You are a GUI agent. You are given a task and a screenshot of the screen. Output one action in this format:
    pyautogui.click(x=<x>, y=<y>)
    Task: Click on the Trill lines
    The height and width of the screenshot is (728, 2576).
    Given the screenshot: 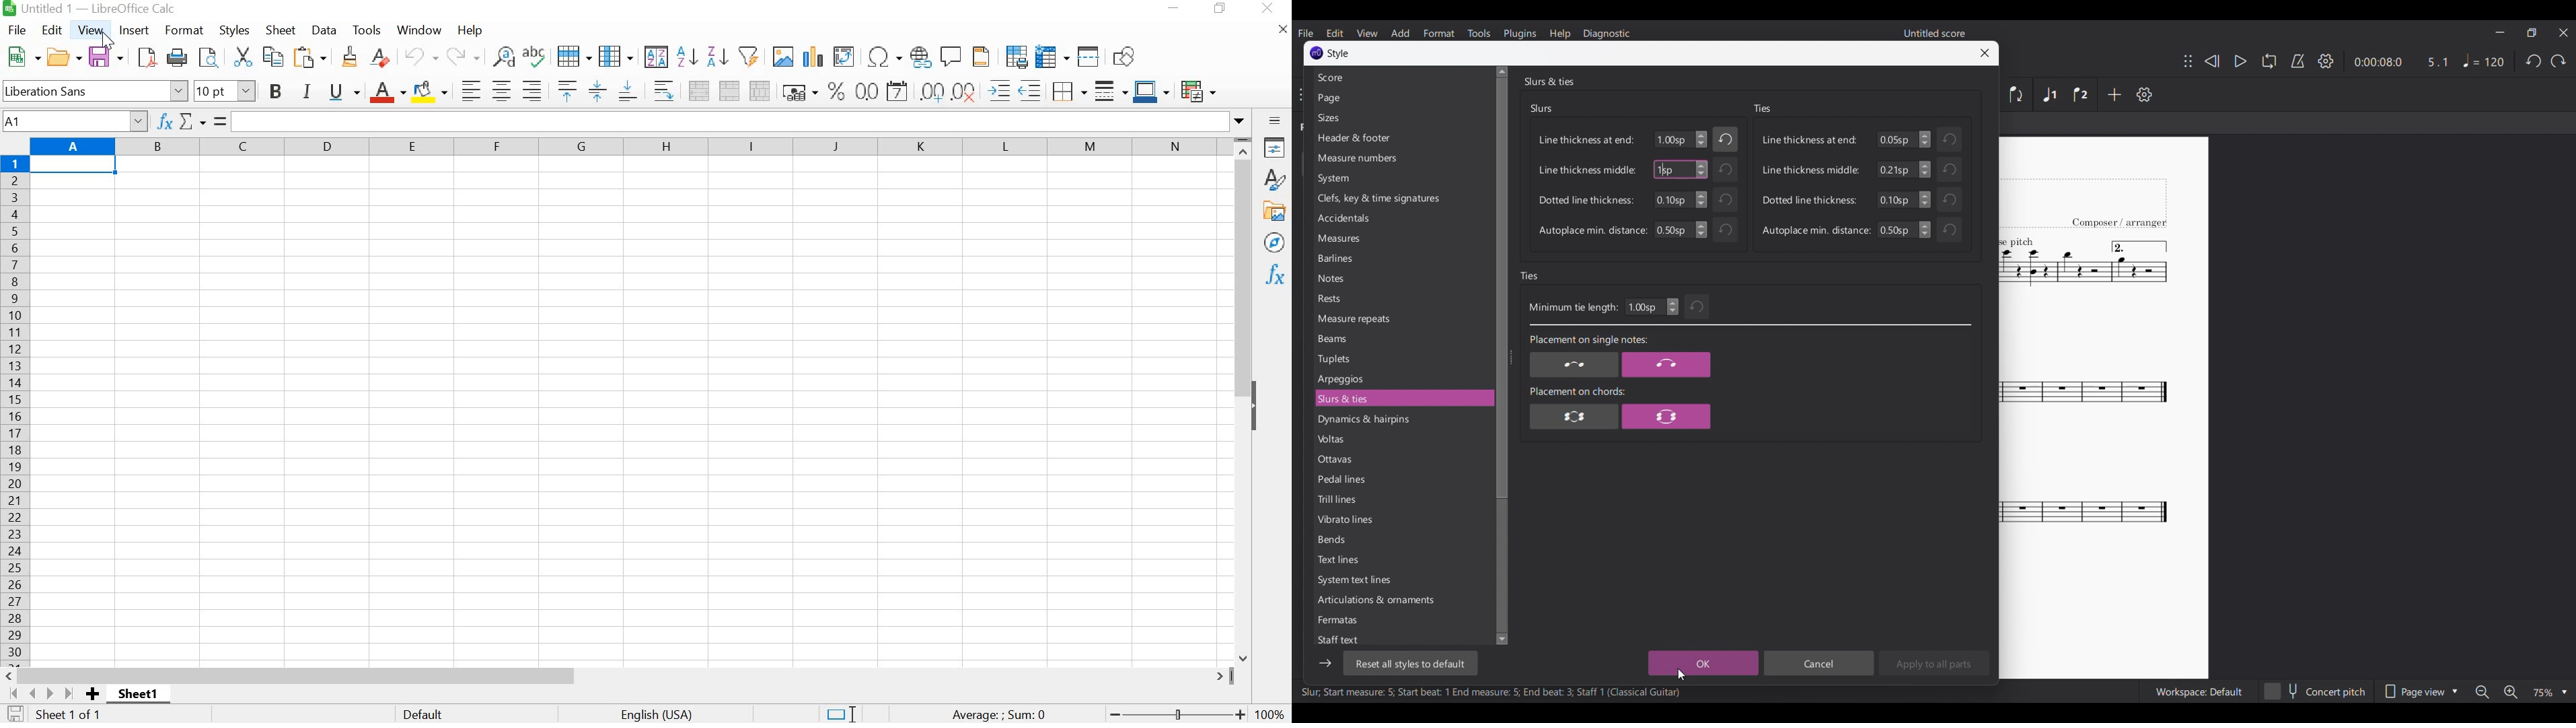 What is the action you would take?
    pyautogui.click(x=1402, y=499)
    